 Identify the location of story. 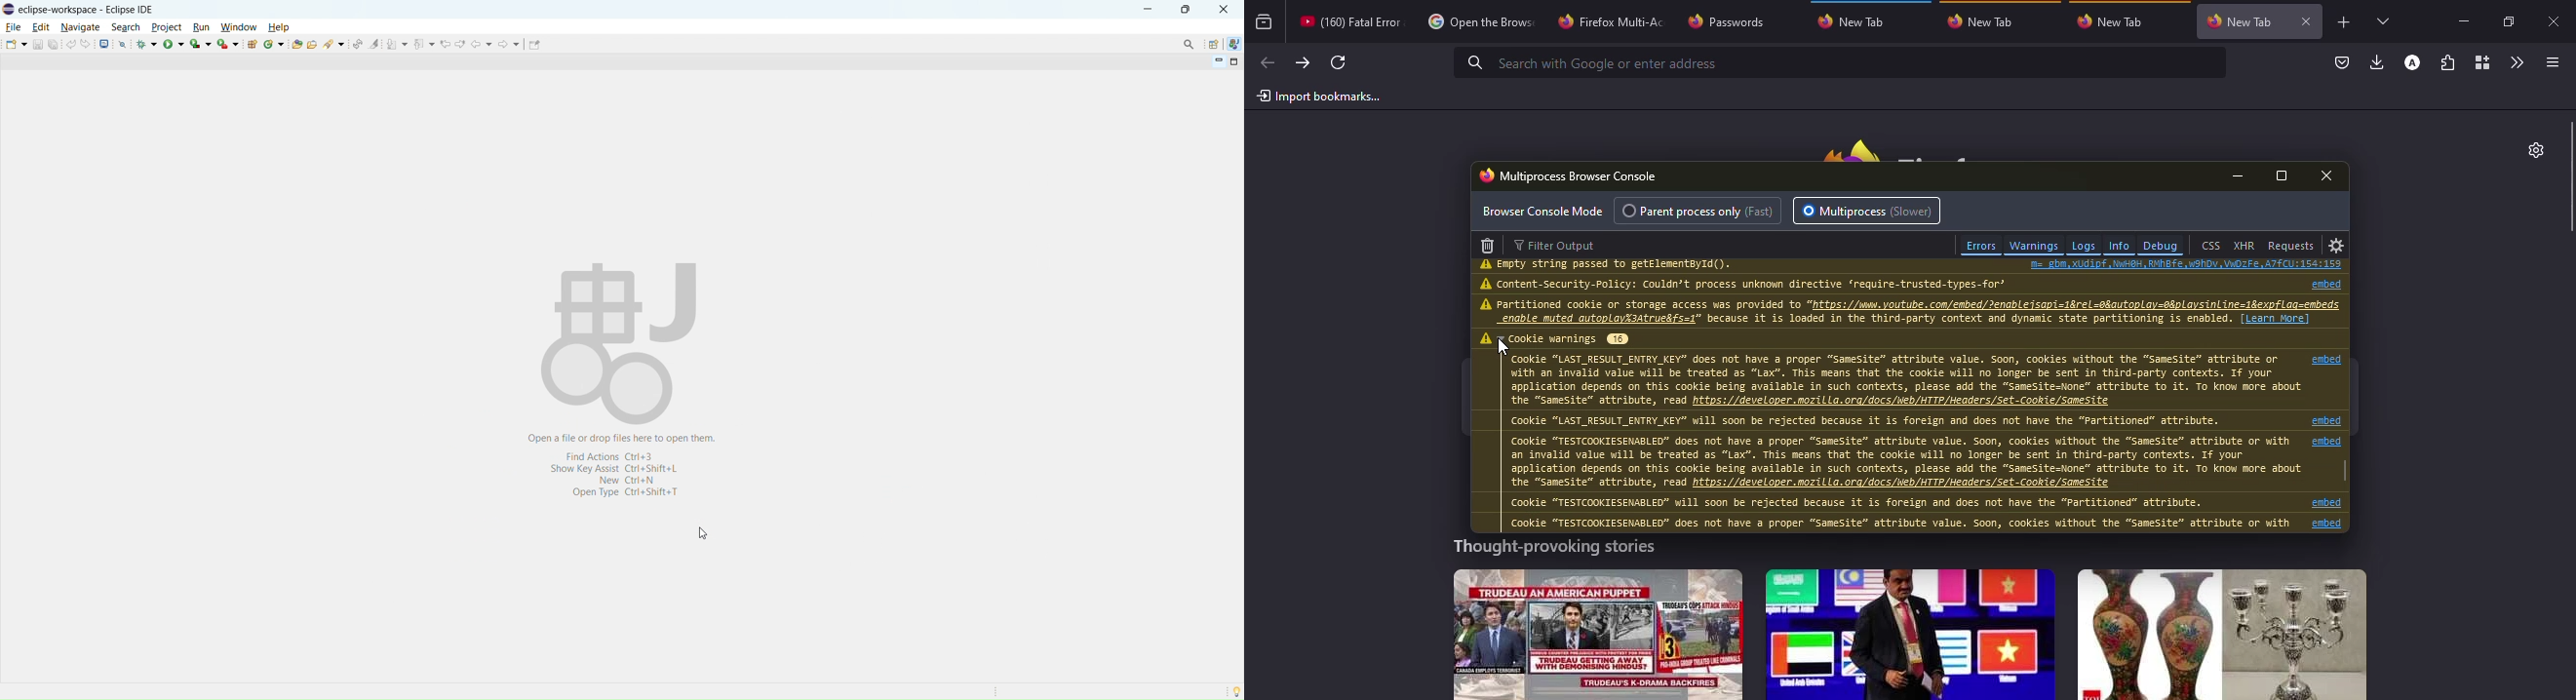
(1910, 634).